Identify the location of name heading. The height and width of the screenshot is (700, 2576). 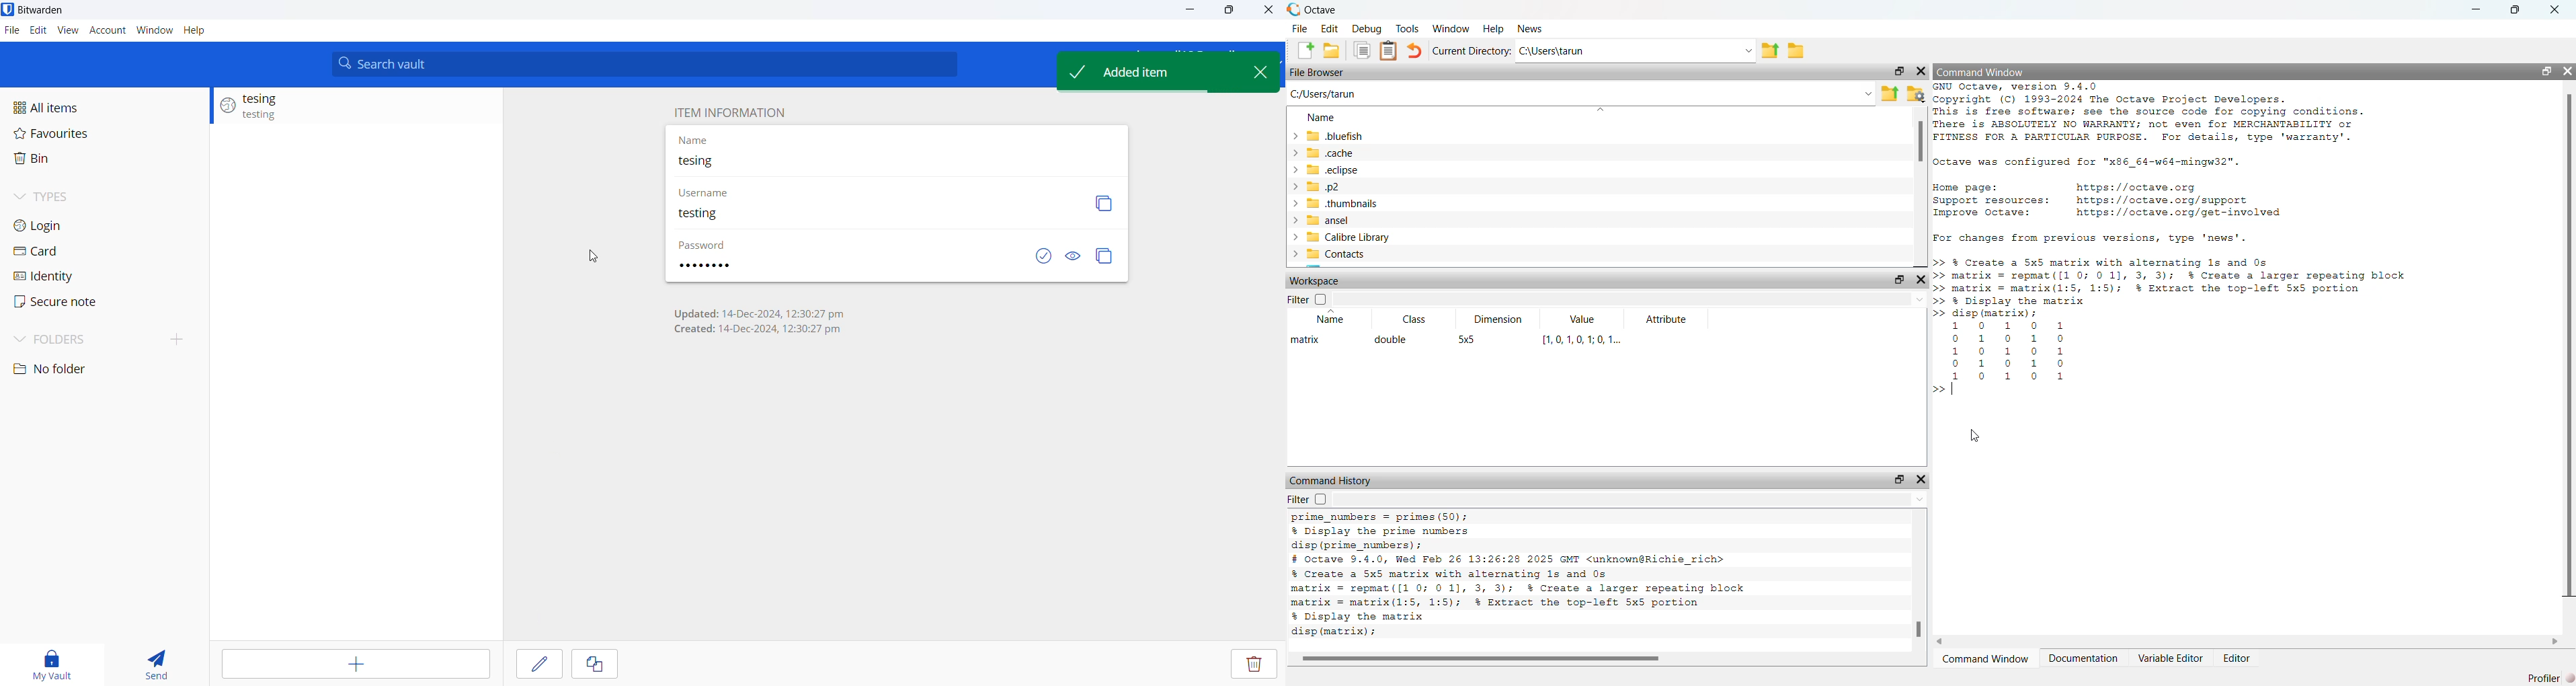
(700, 140).